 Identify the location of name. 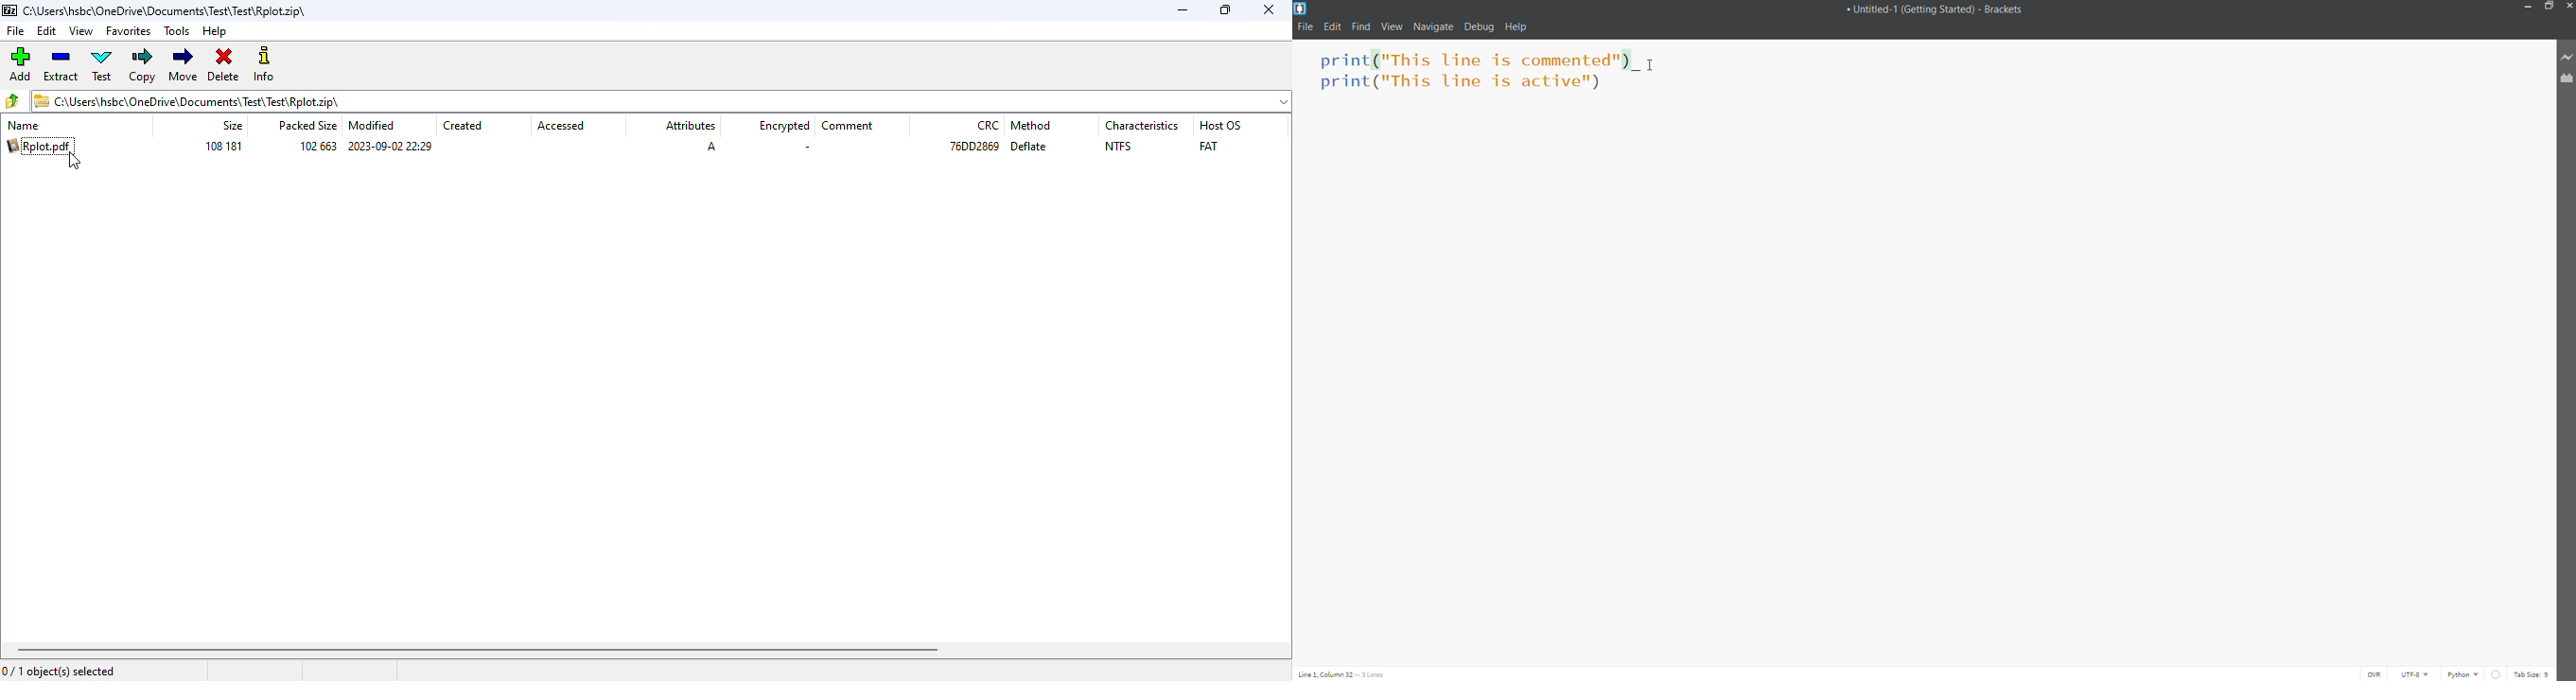
(24, 126).